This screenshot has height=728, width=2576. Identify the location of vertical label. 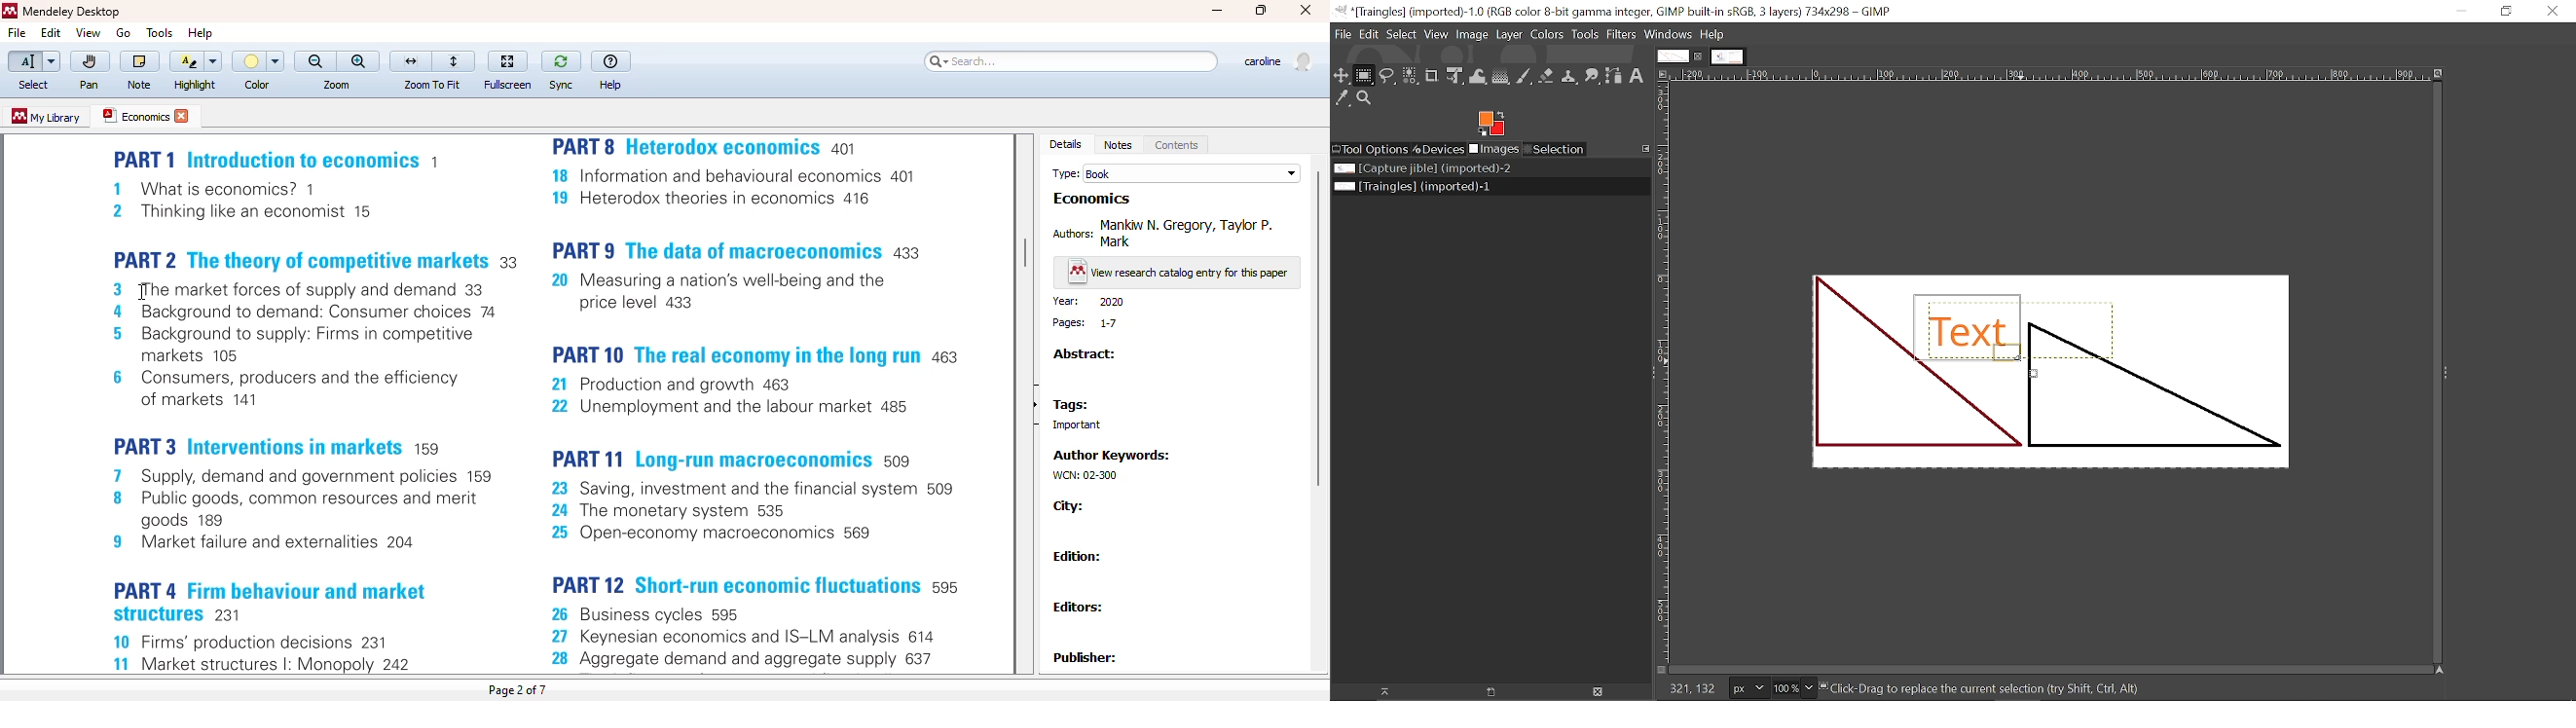
(1664, 374).